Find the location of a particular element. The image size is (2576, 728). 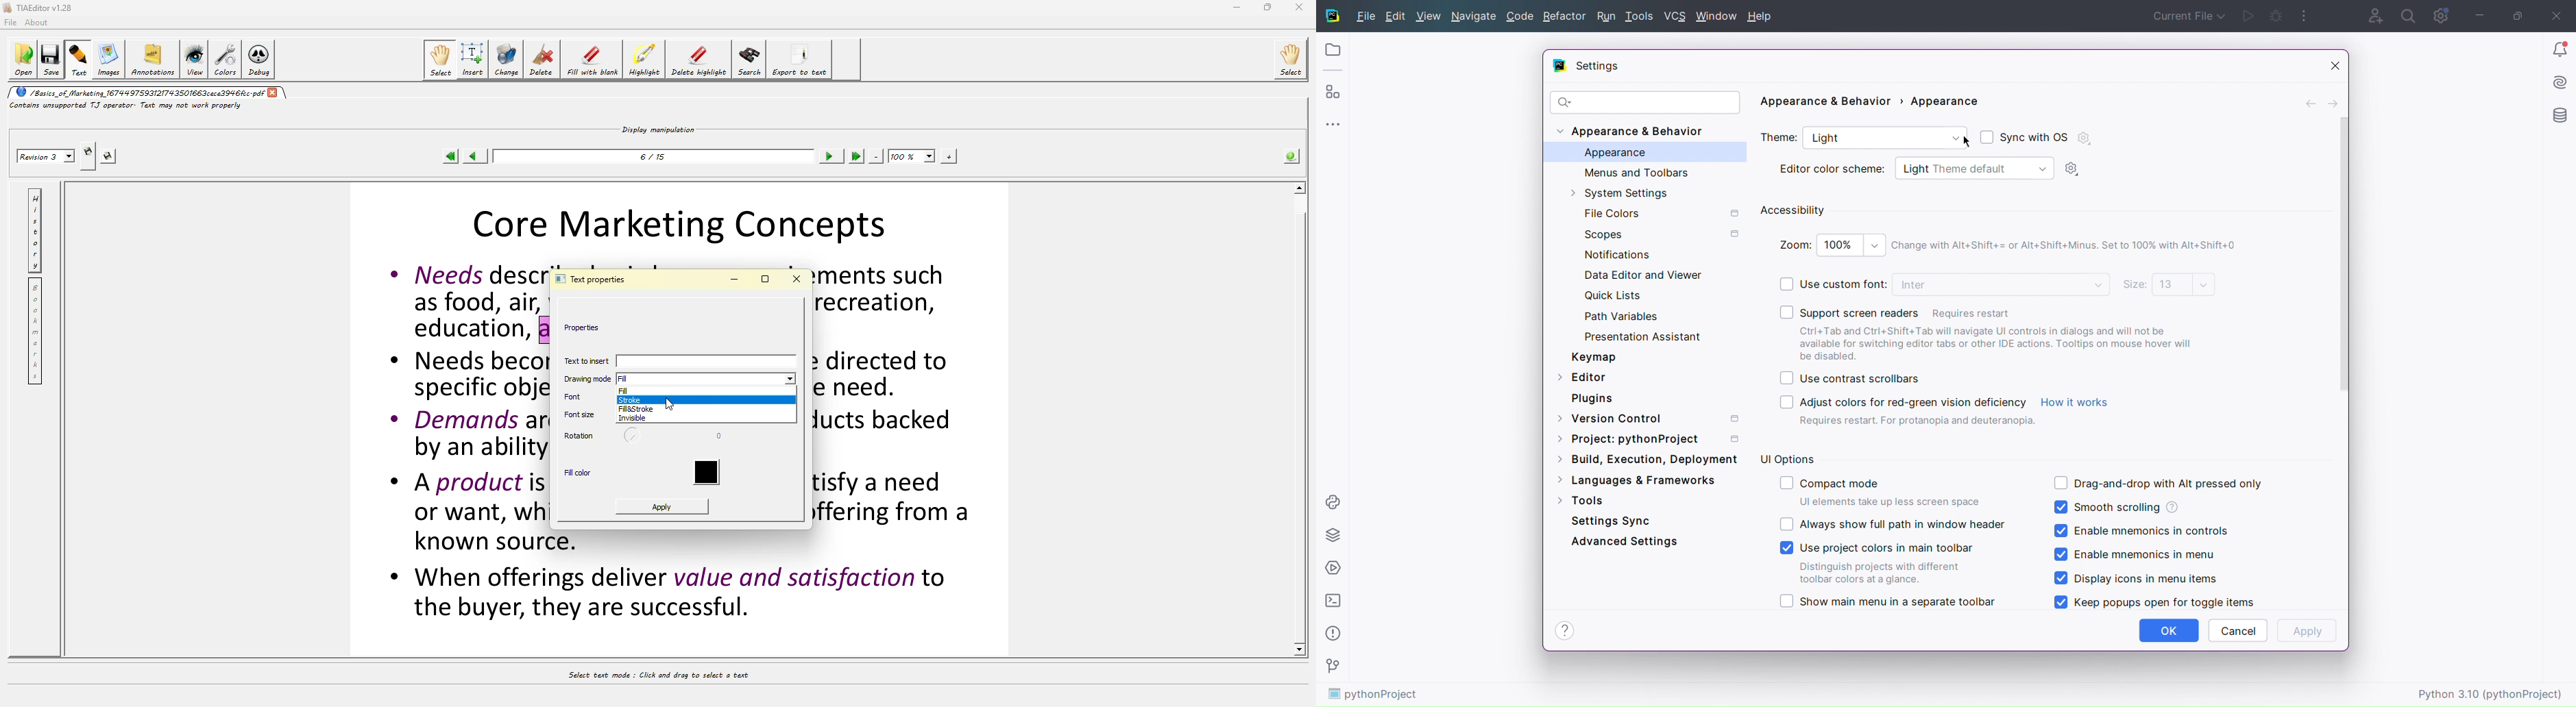

Drag-and-drop  is located at coordinates (2157, 482).